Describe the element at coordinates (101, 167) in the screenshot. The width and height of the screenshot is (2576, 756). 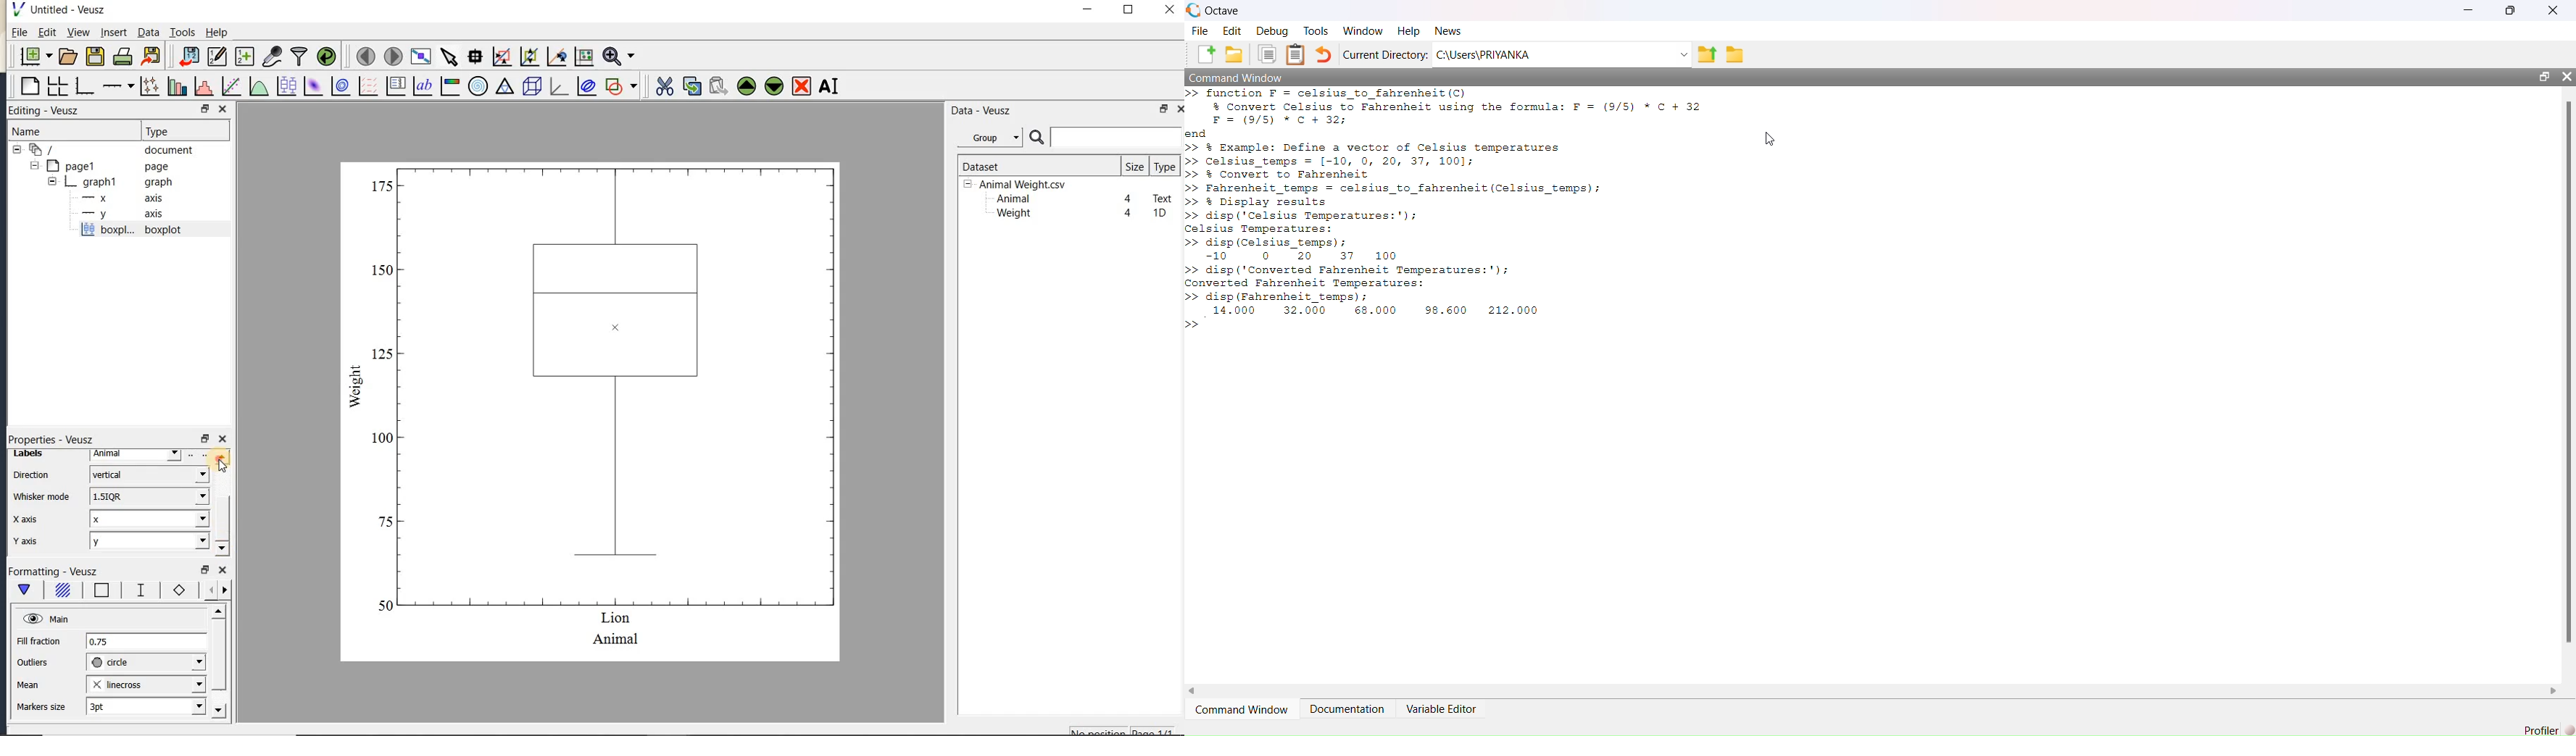
I see `page1` at that location.